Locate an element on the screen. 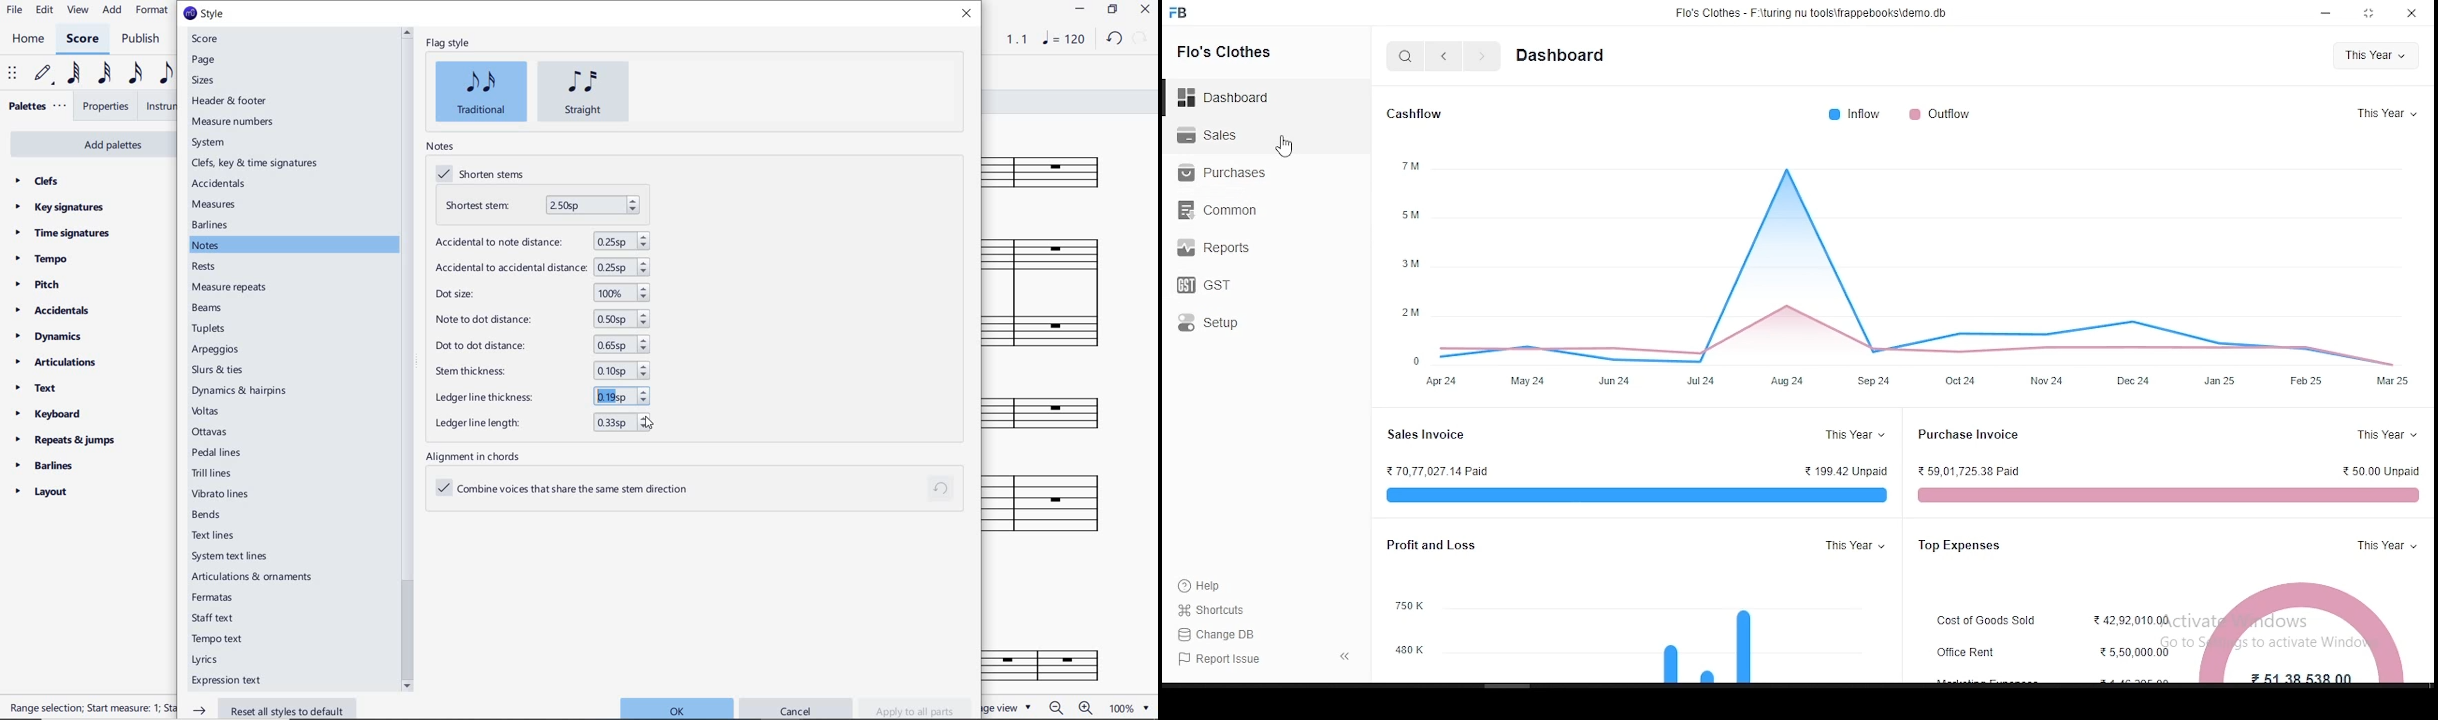  flag style is located at coordinates (448, 44).